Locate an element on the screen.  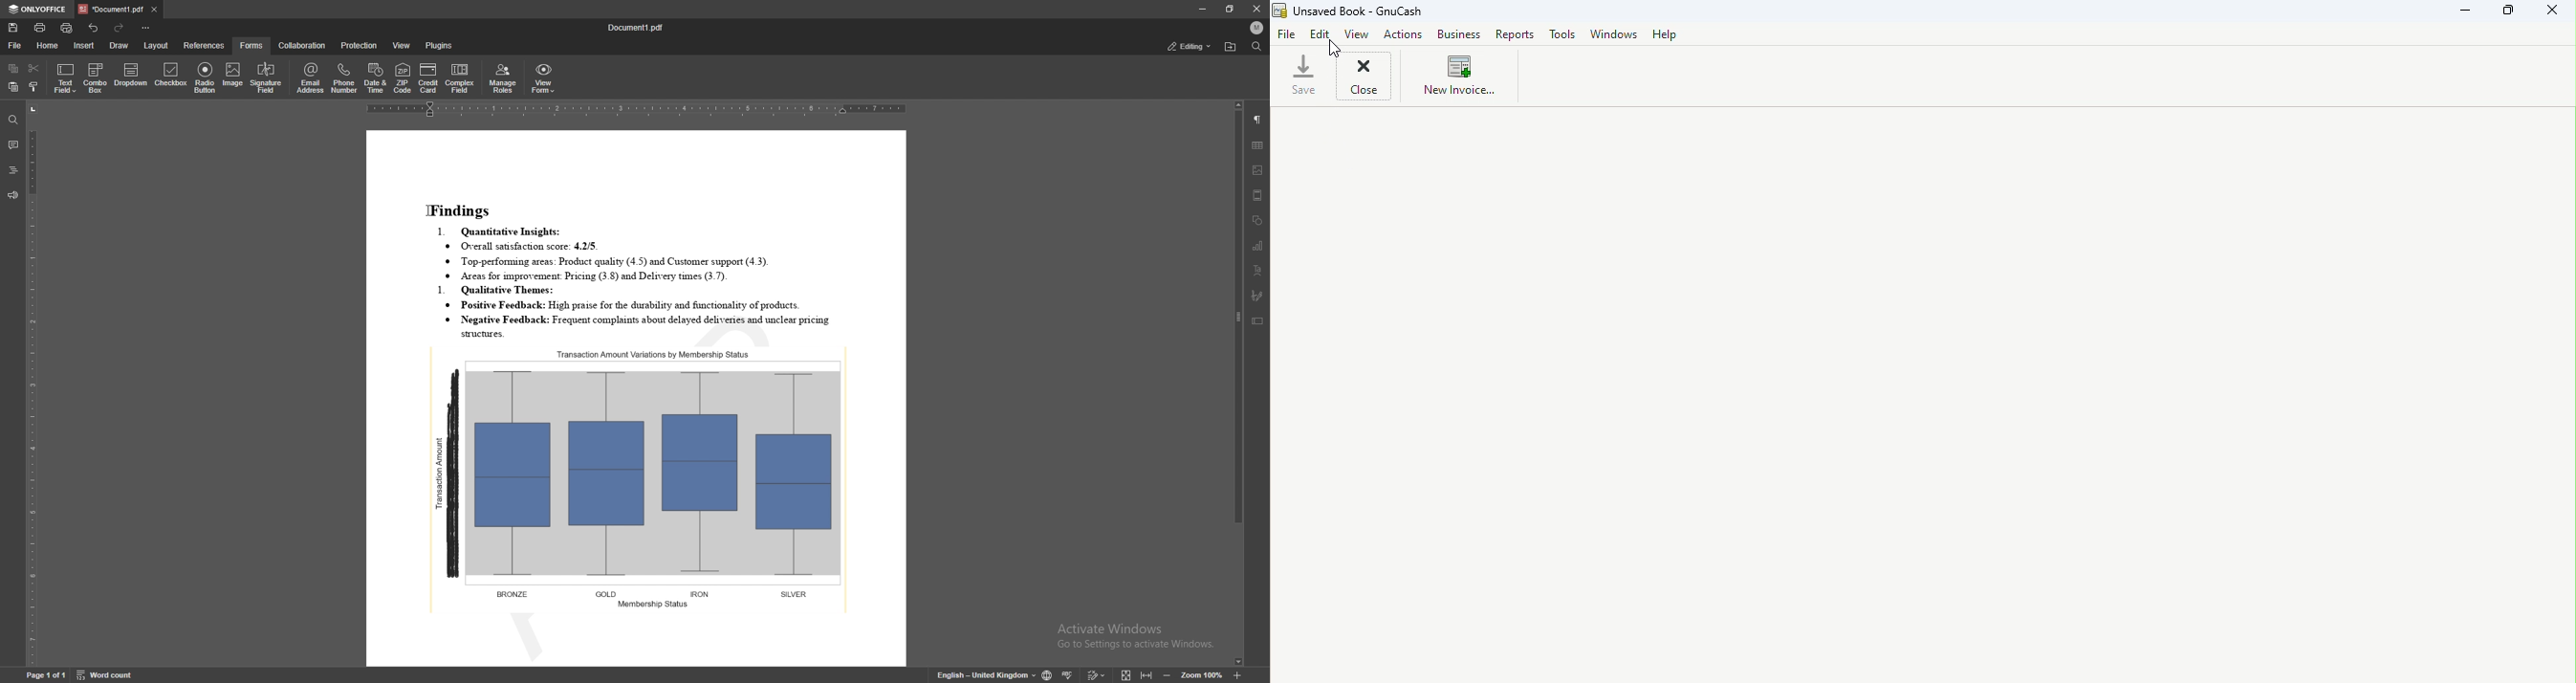
horizontal scale is located at coordinates (637, 111).